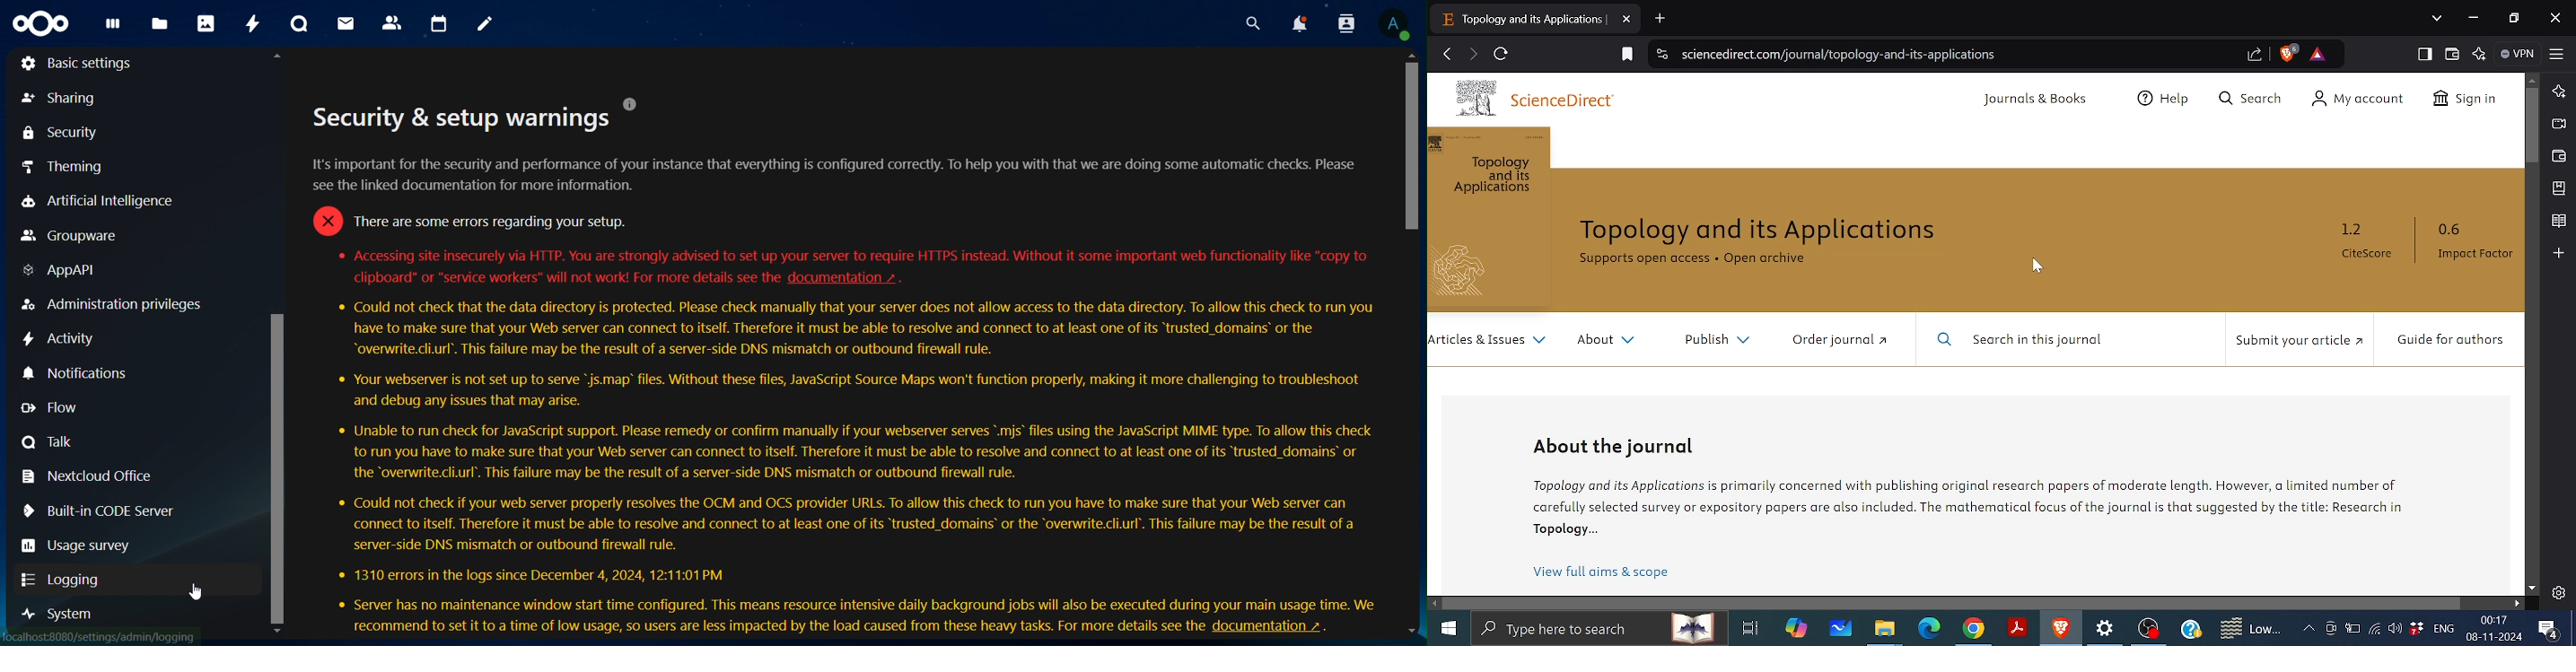 The height and width of the screenshot is (672, 2576). I want to click on basic settings, so click(79, 63).